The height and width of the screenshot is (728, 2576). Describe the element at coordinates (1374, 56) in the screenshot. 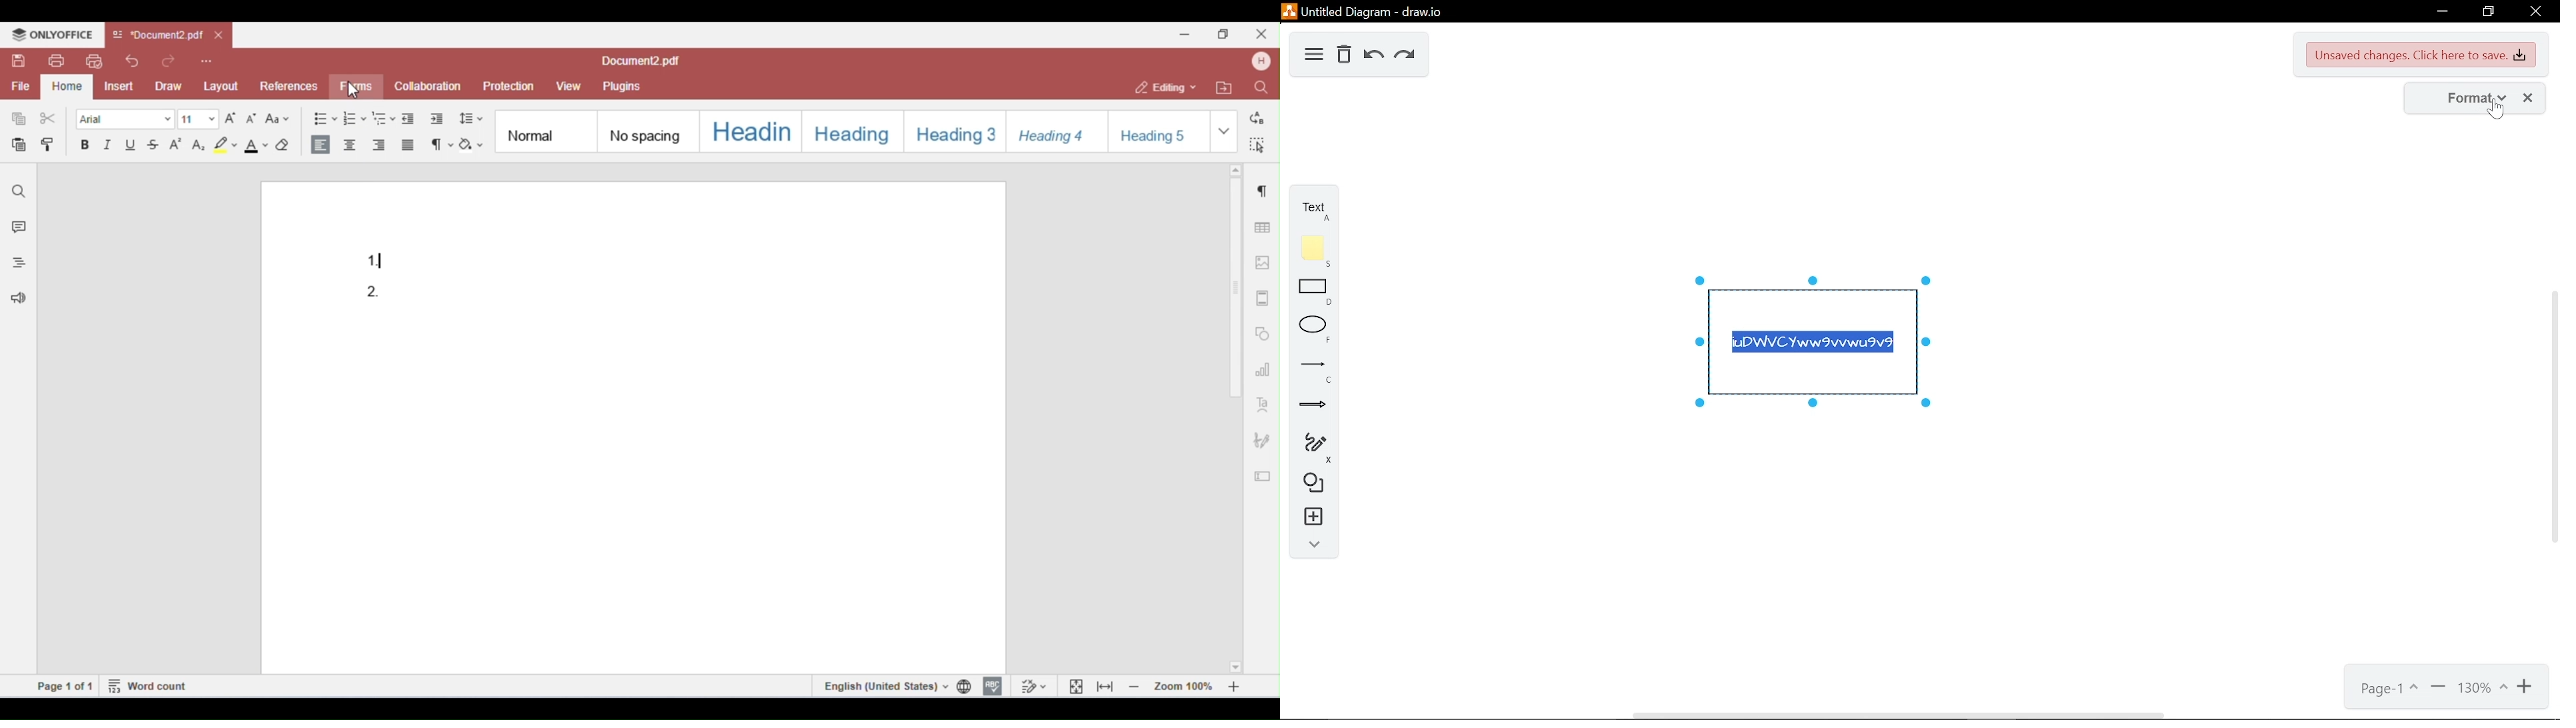

I see `undo` at that location.